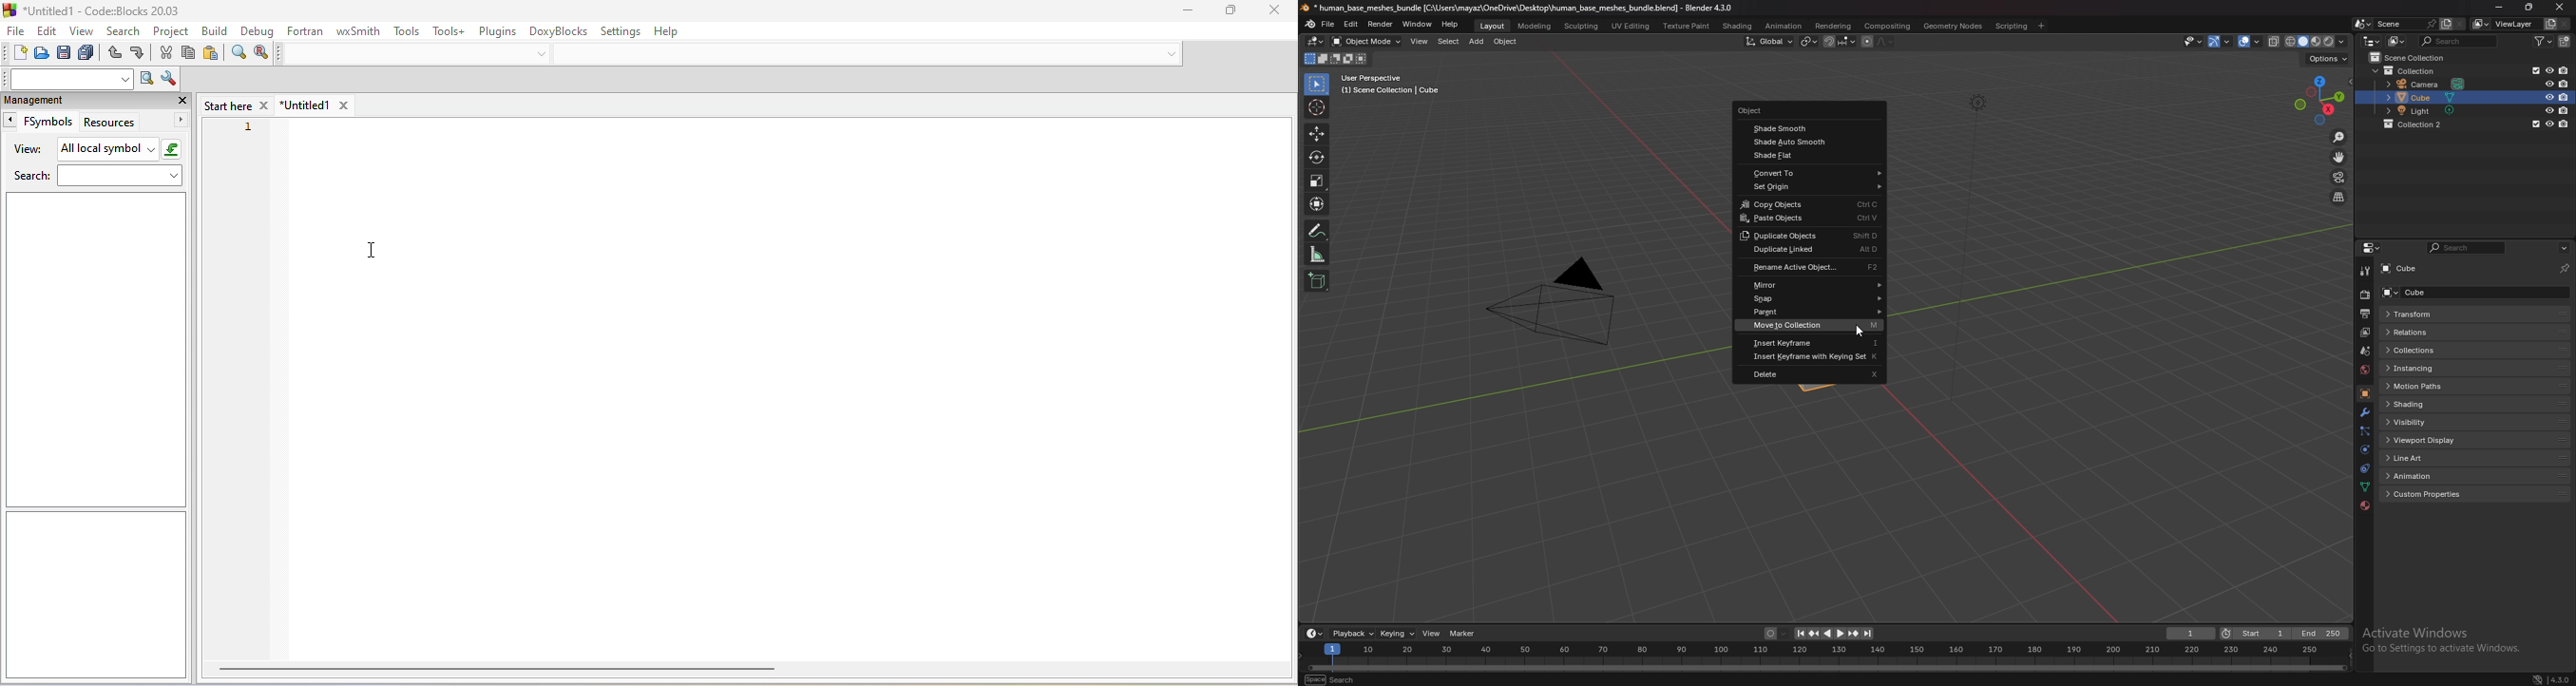  What do you see at coordinates (2339, 176) in the screenshot?
I see `camera view` at bounding box center [2339, 176].